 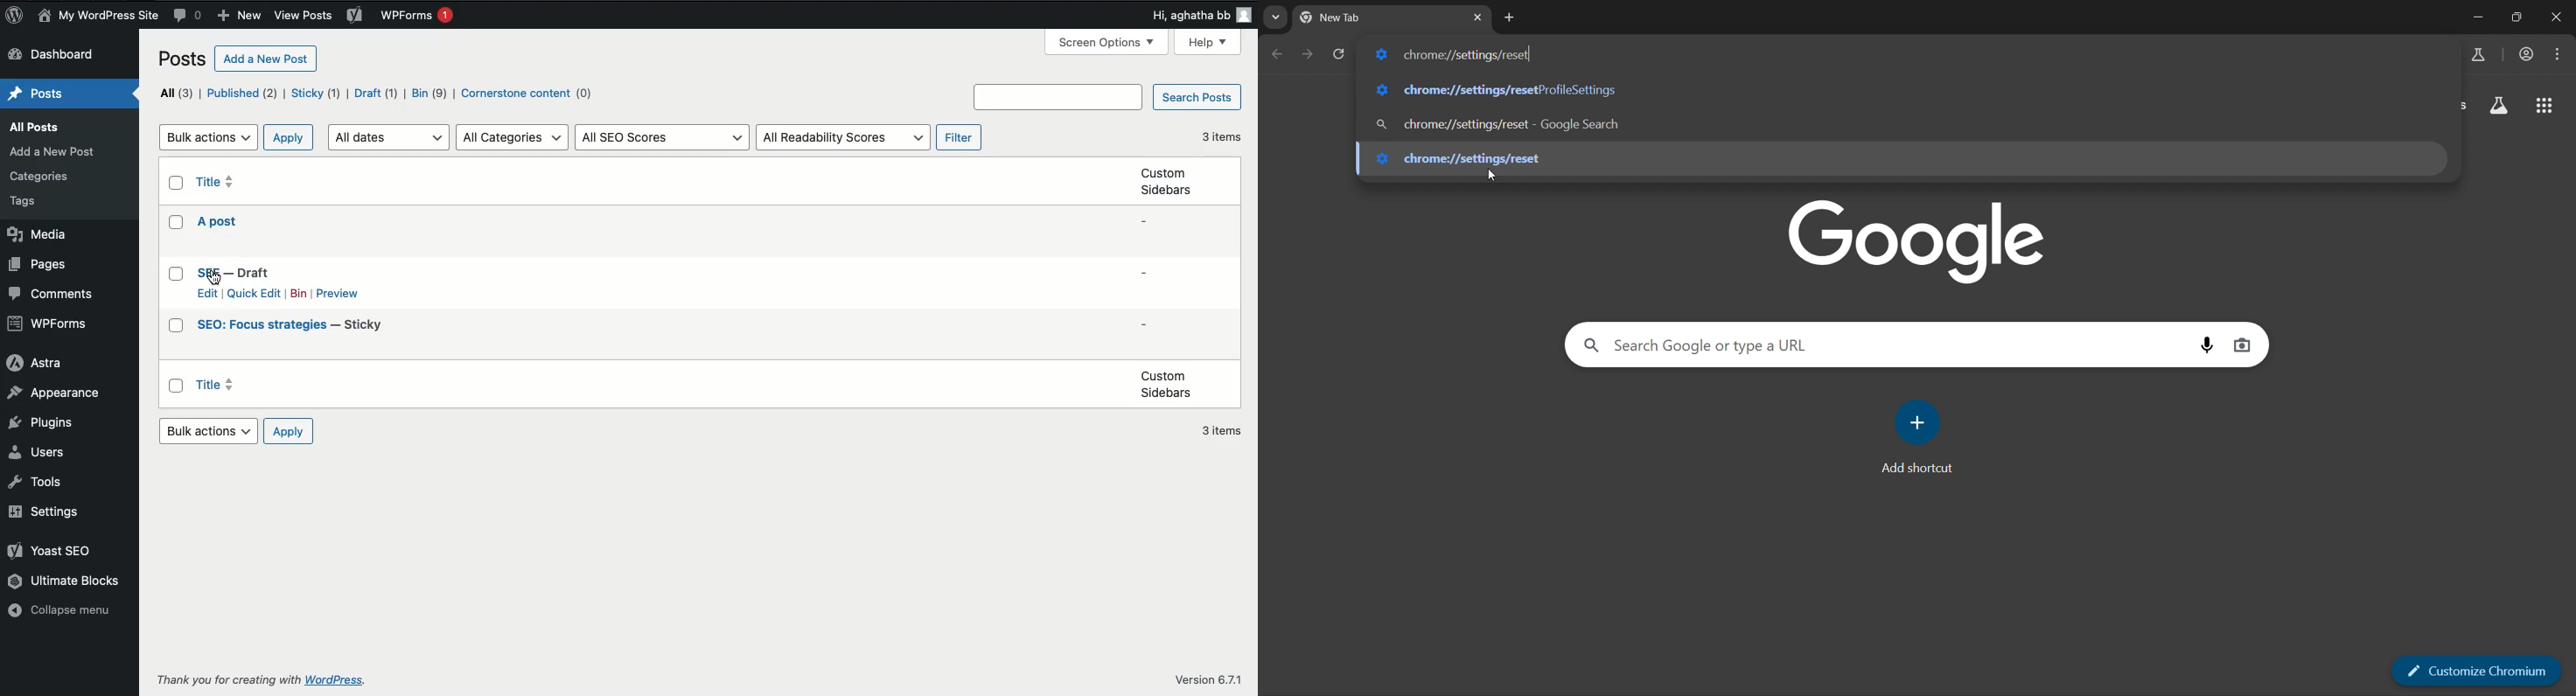 I want to click on cursor, so click(x=213, y=276).